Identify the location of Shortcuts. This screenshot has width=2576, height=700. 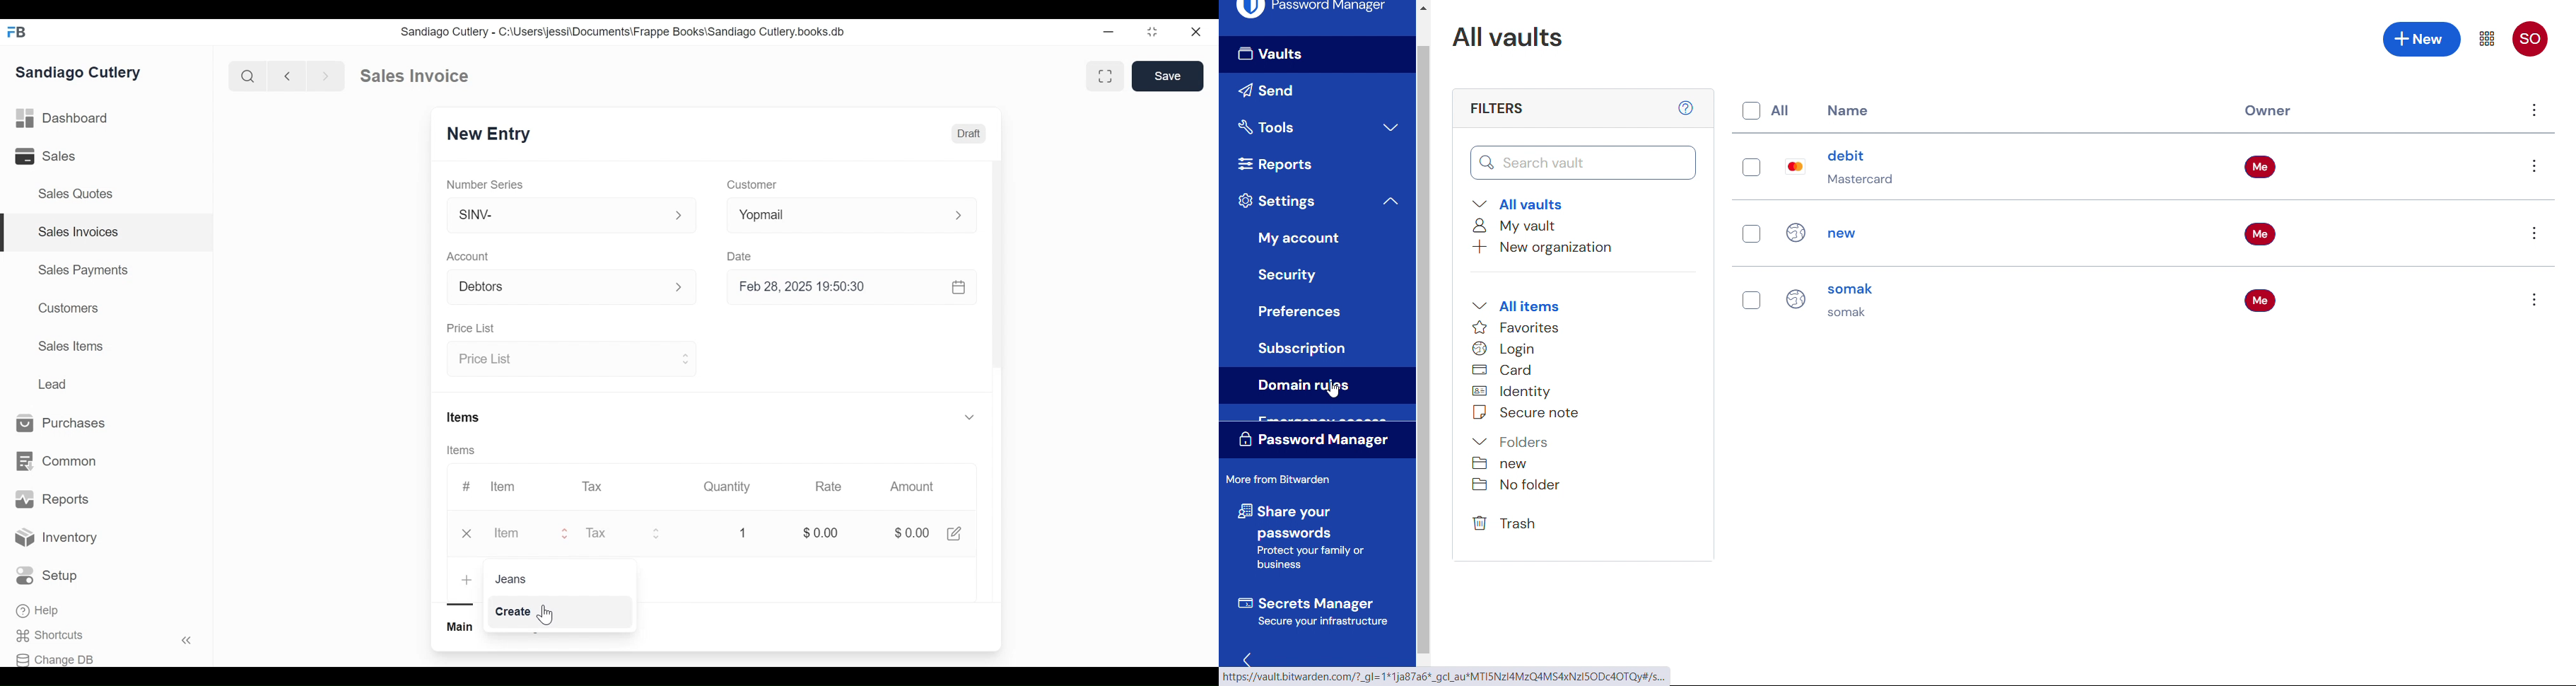
(55, 636).